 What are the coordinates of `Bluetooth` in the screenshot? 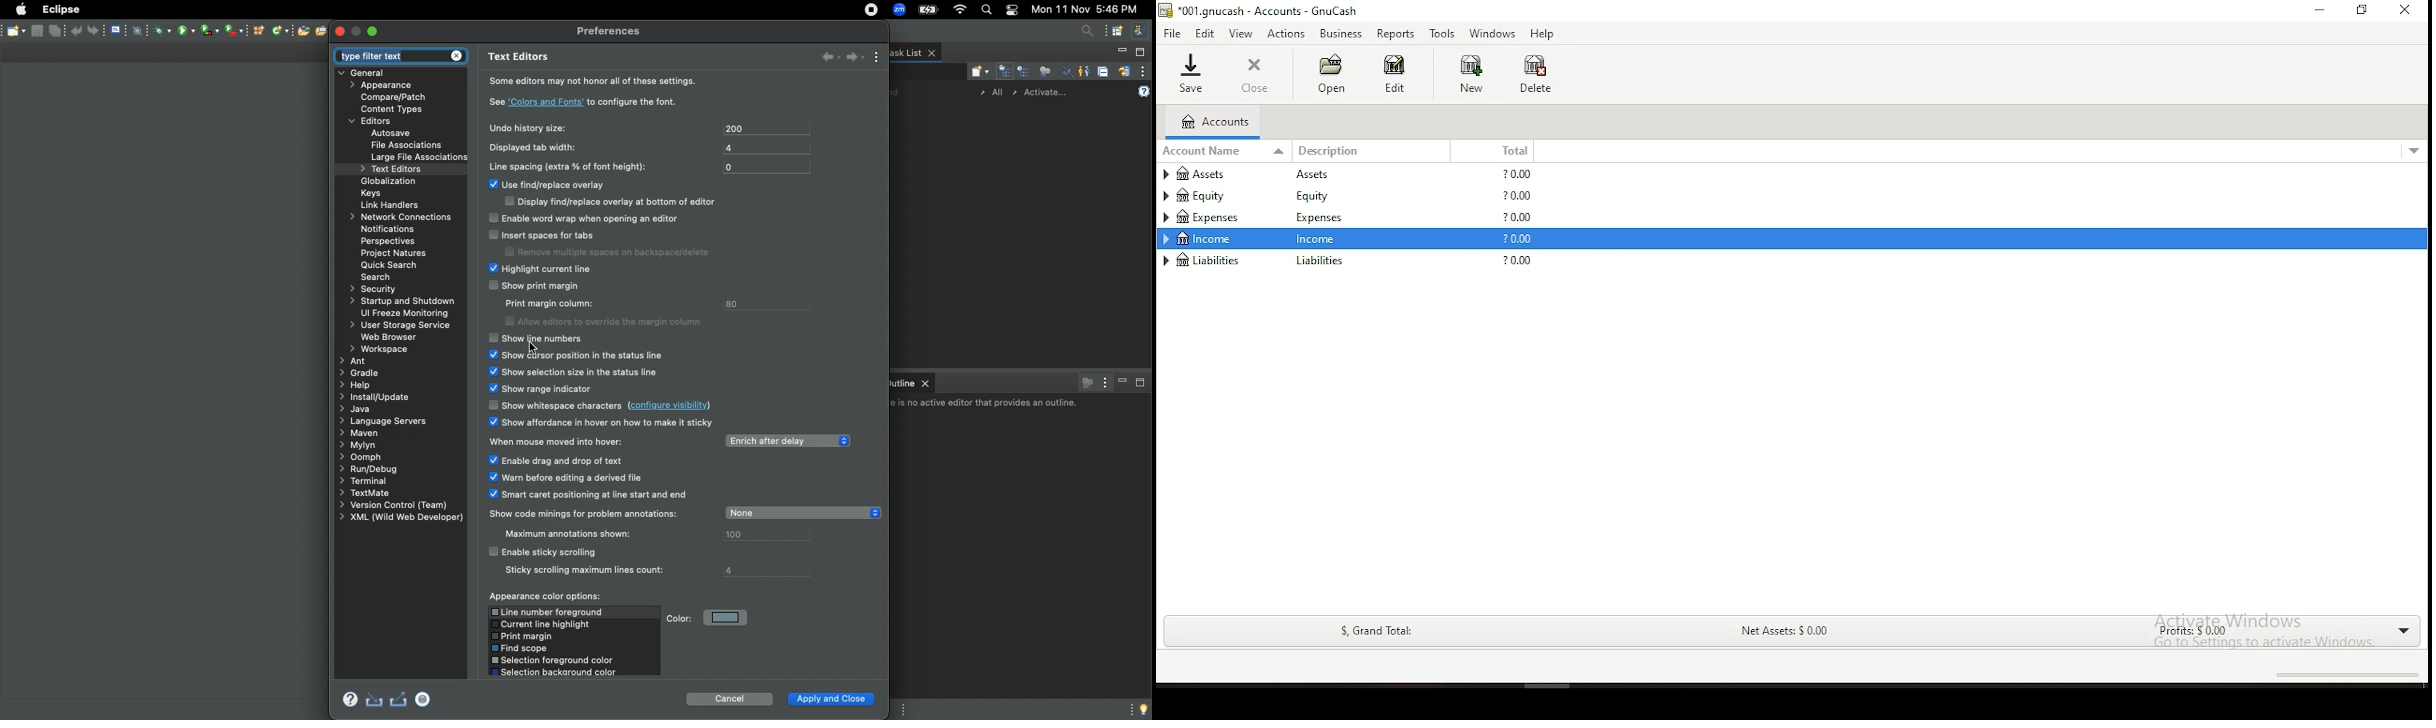 It's located at (219, 33).